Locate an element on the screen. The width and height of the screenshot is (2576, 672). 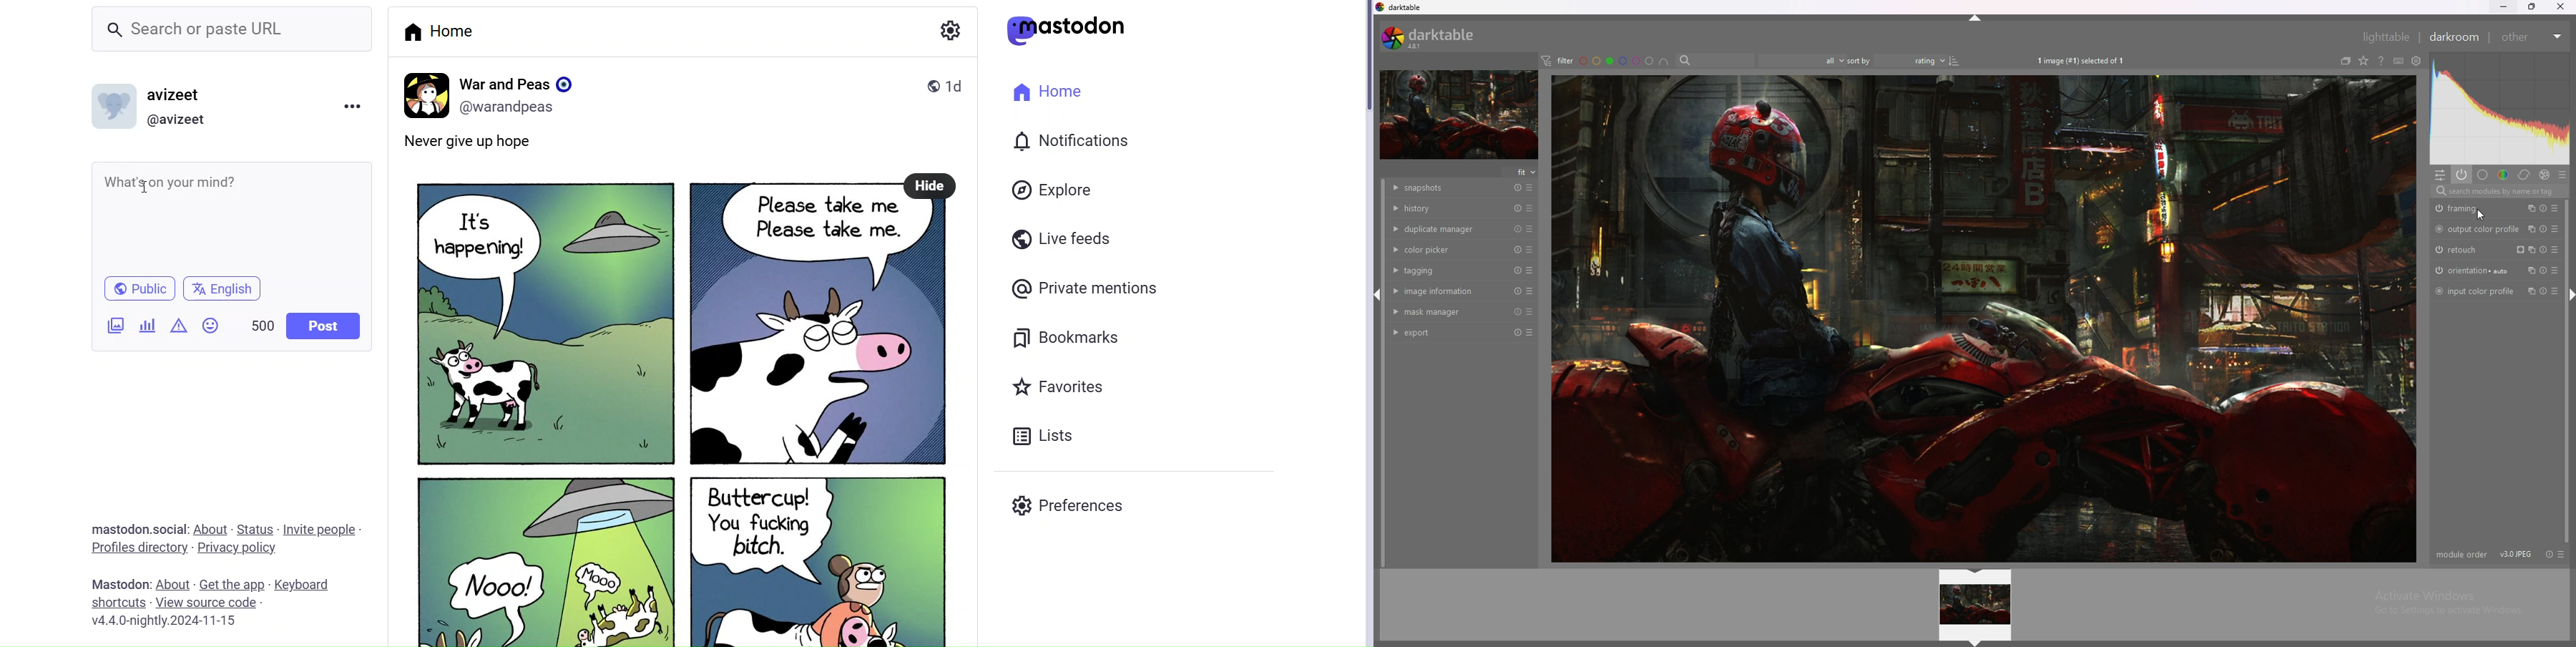
About is located at coordinates (212, 528).